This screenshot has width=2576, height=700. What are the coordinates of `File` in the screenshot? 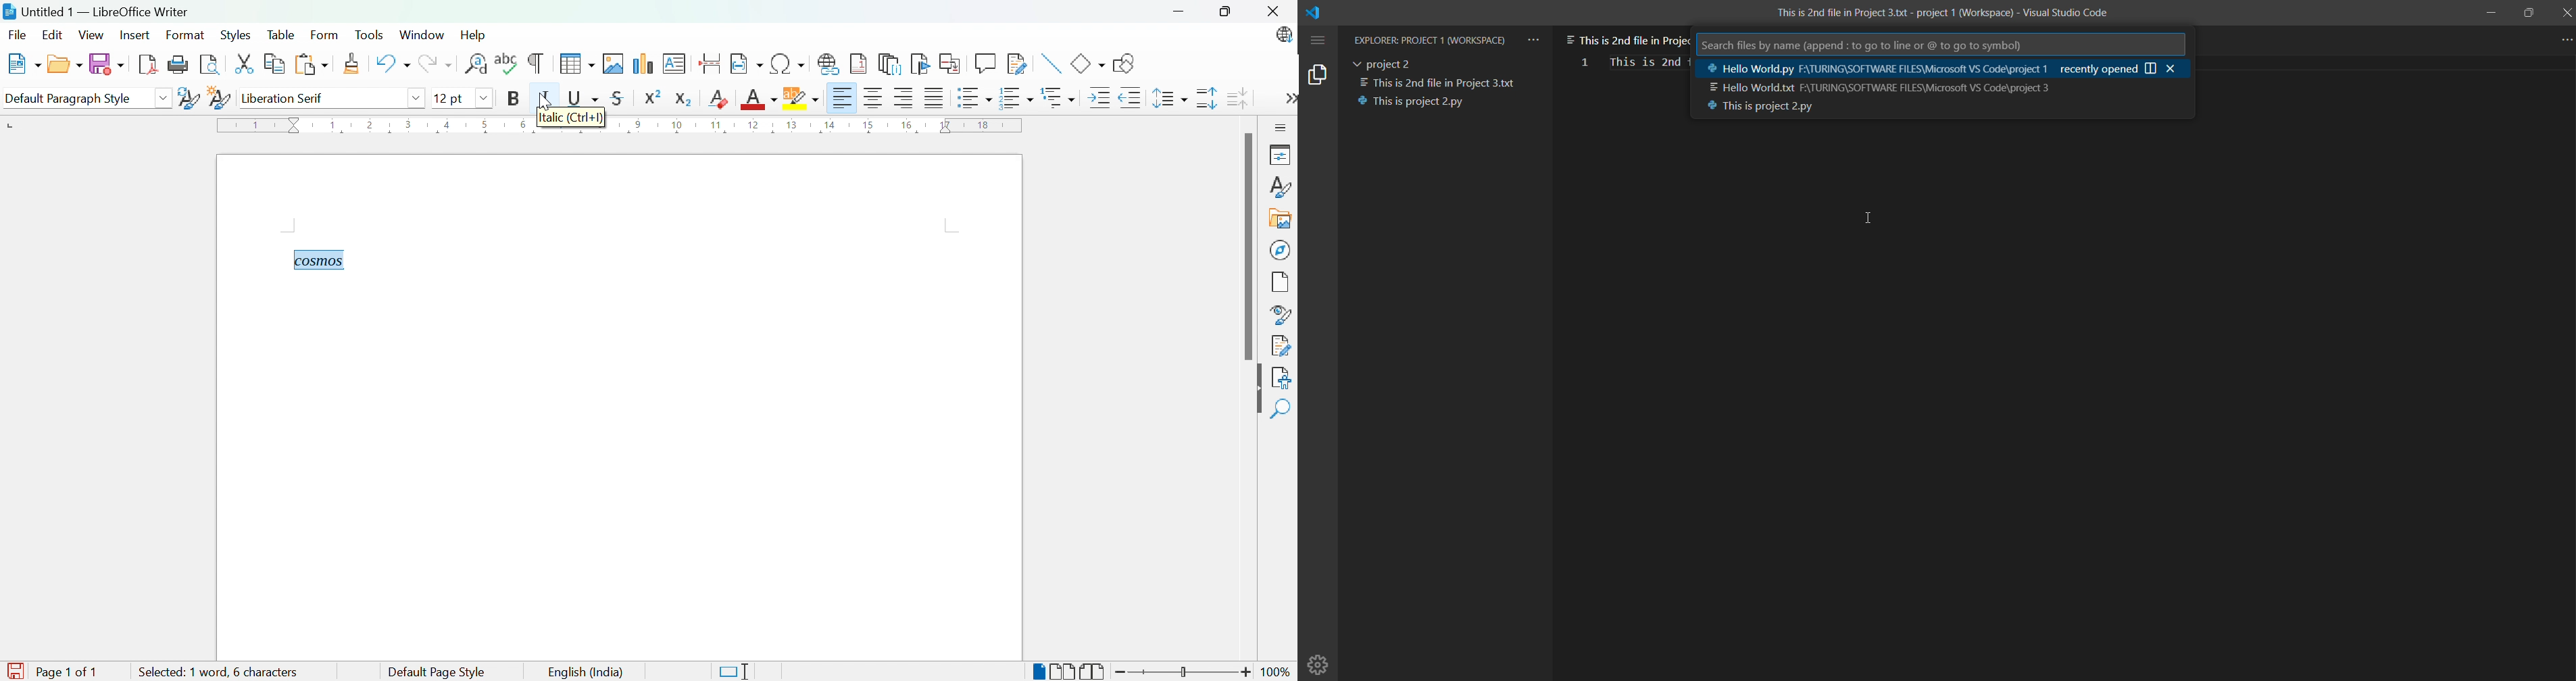 It's located at (19, 35).